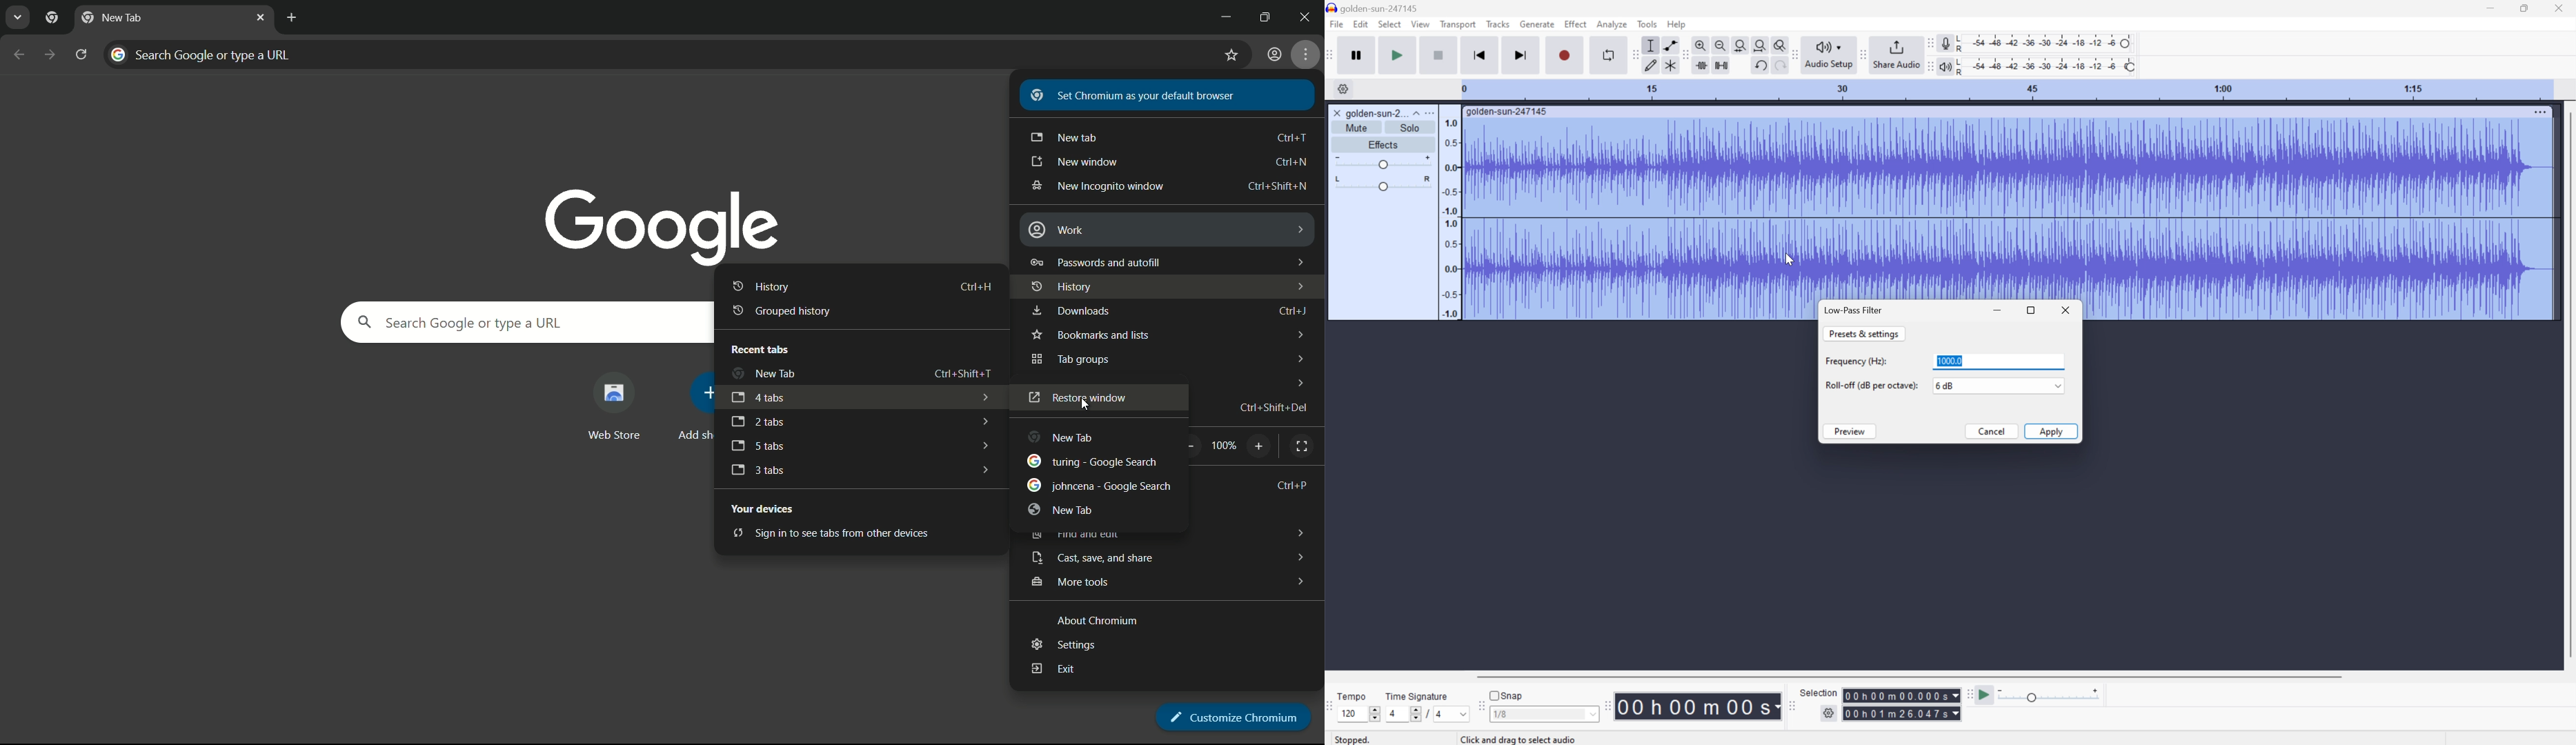  What do you see at coordinates (1062, 643) in the screenshot?
I see `settings` at bounding box center [1062, 643].